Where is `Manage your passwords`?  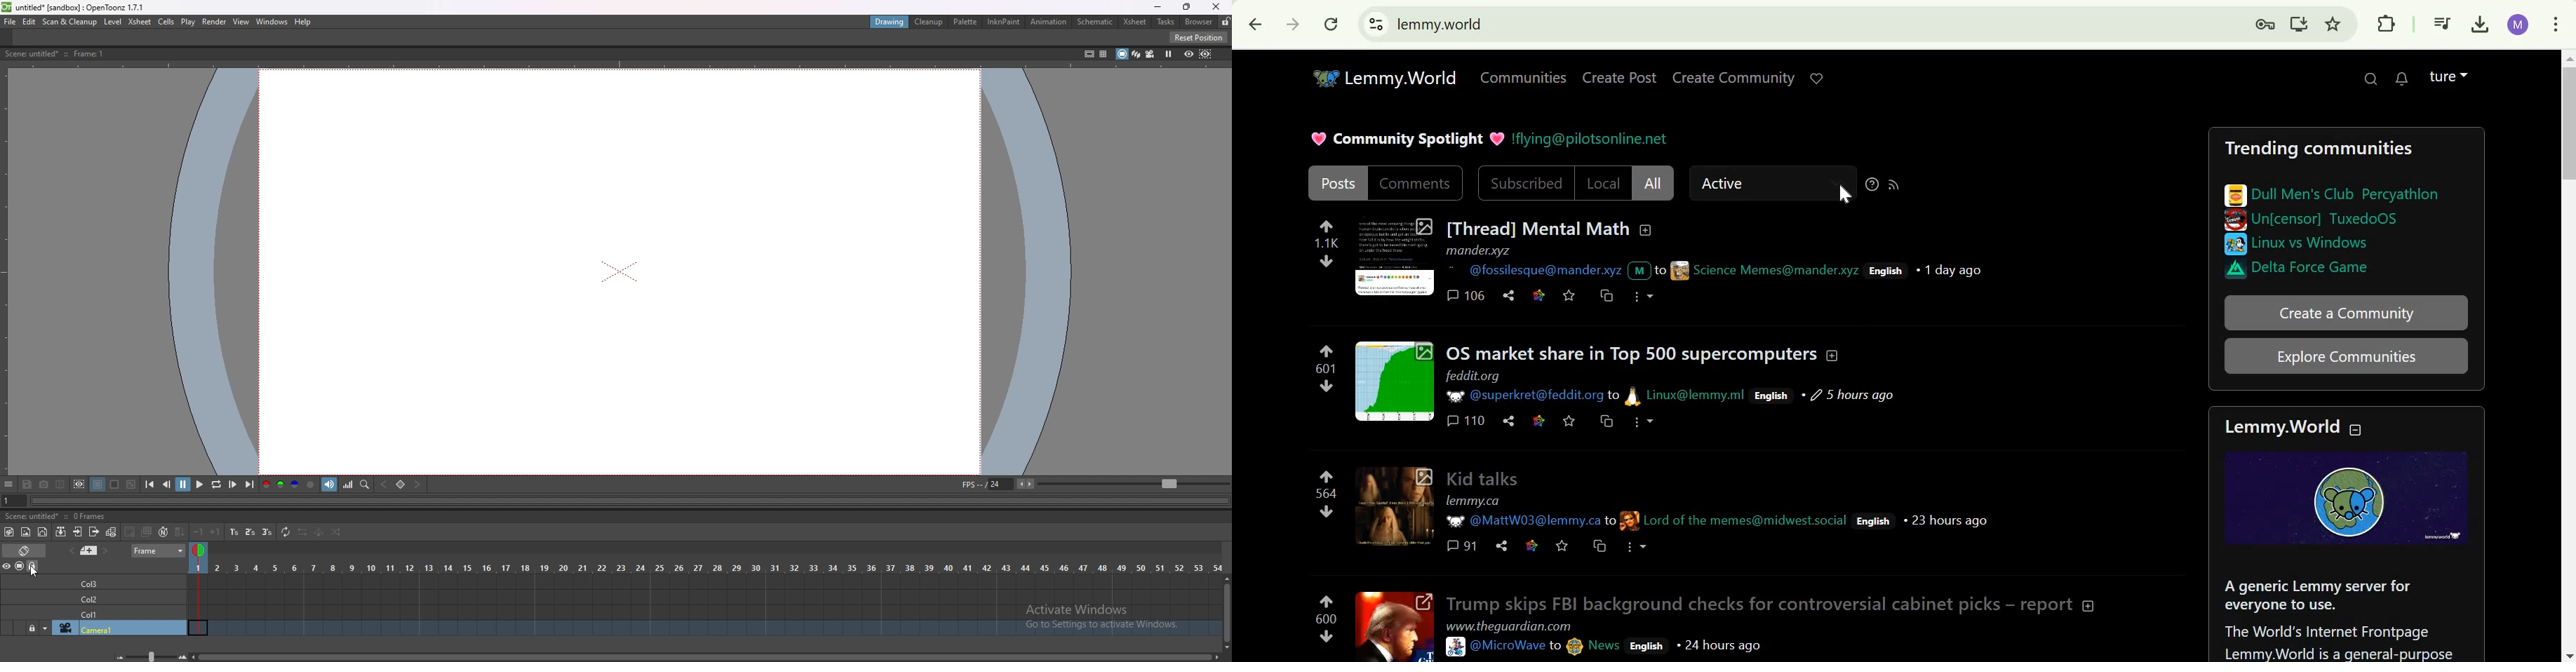
Manage your passwords is located at coordinates (2267, 25).